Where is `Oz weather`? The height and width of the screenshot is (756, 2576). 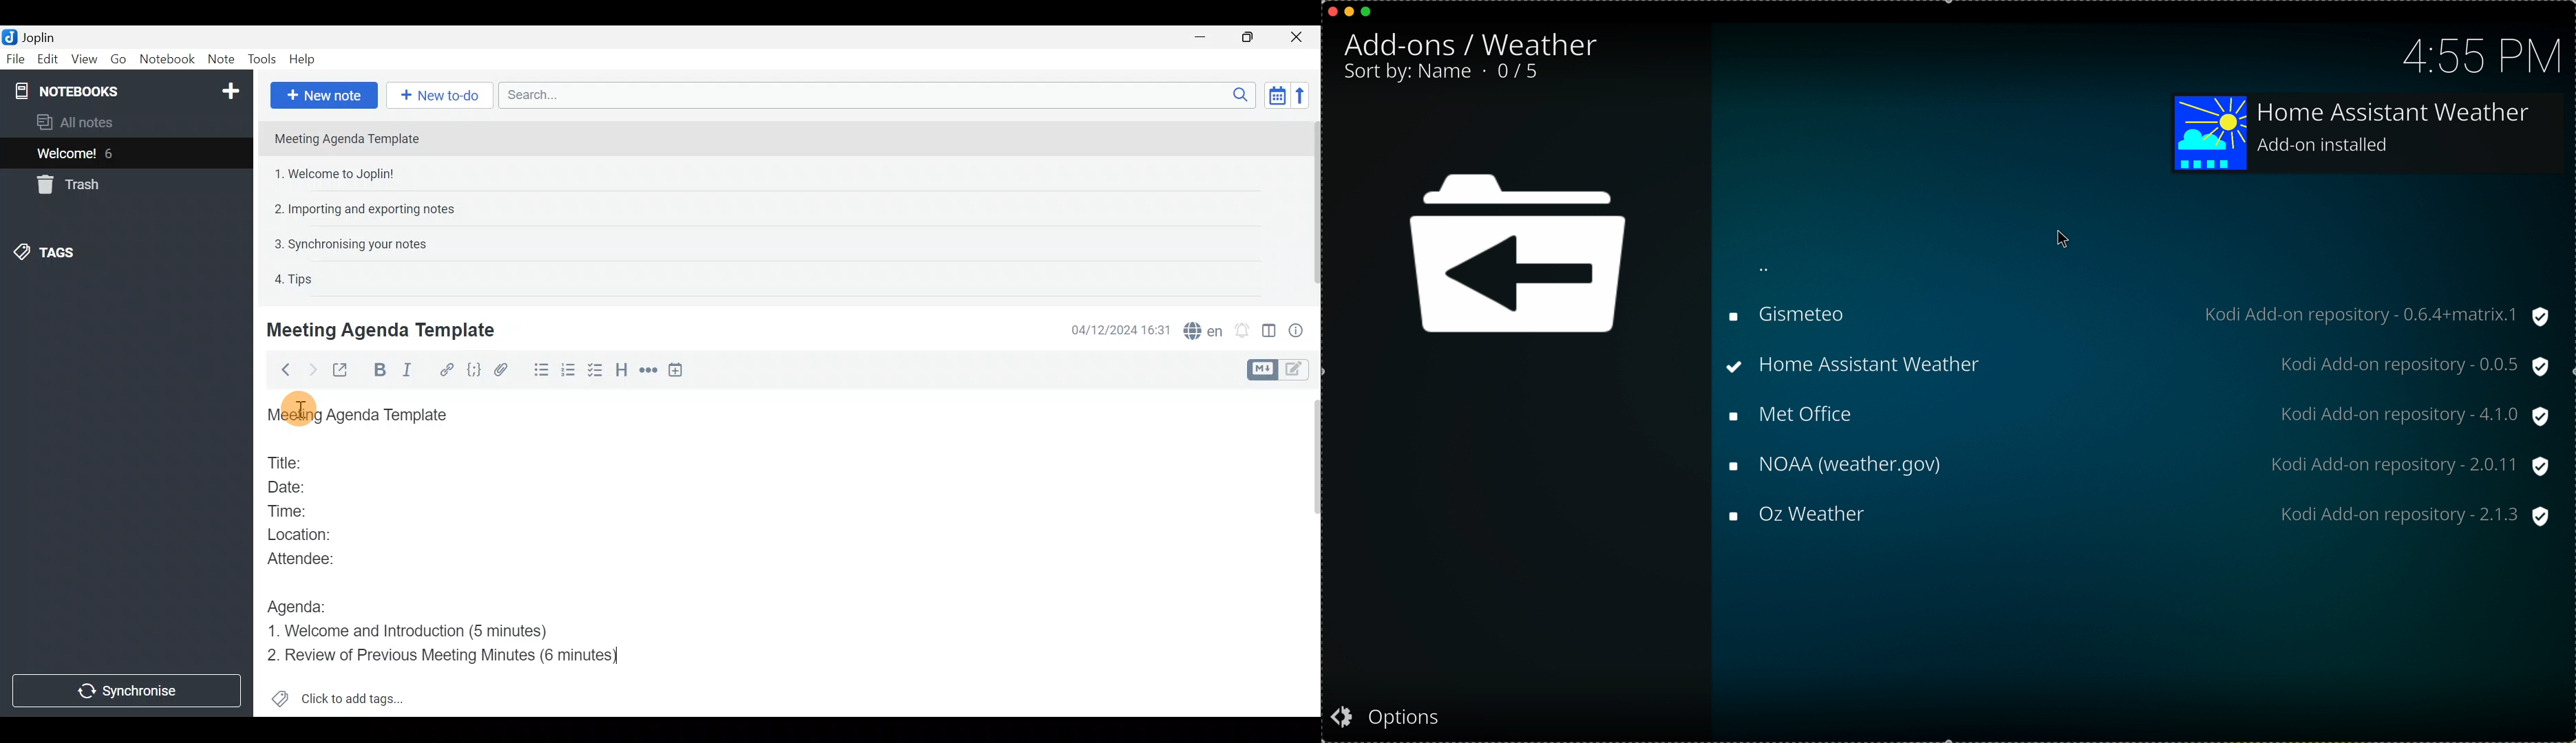 Oz weather is located at coordinates (2139, 519).